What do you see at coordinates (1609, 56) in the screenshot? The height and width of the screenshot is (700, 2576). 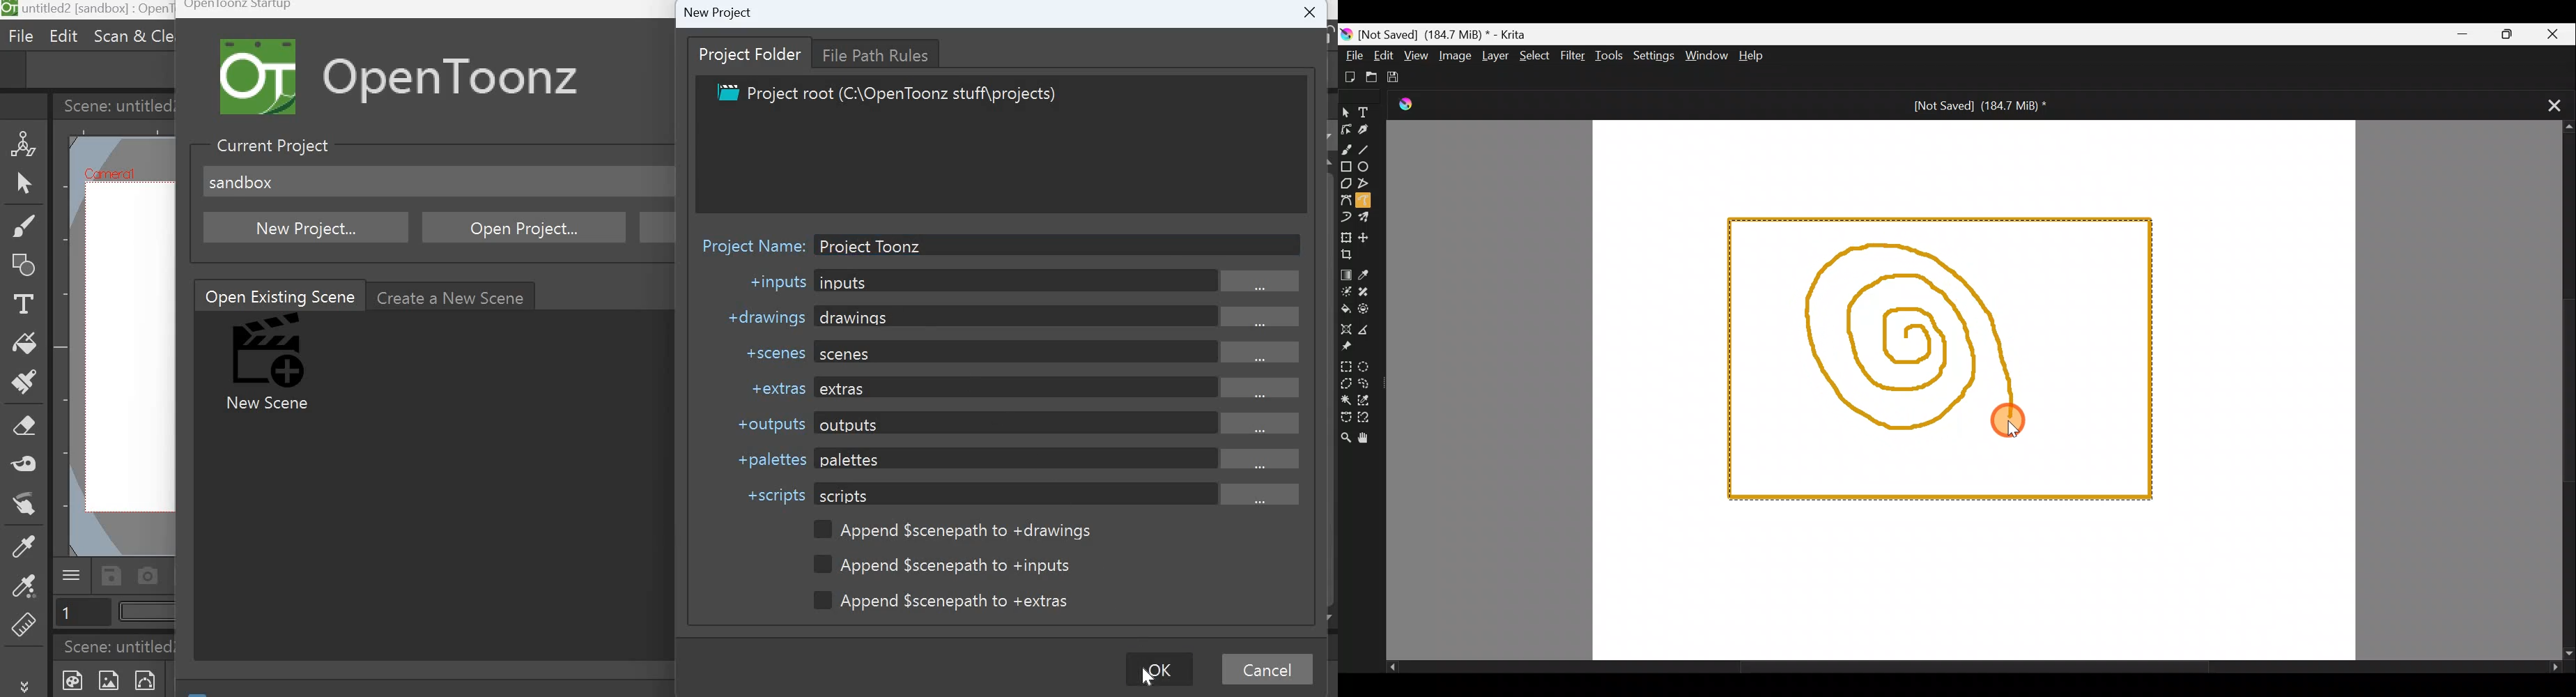 I see `Tools` at bounding box center [1609, 56].